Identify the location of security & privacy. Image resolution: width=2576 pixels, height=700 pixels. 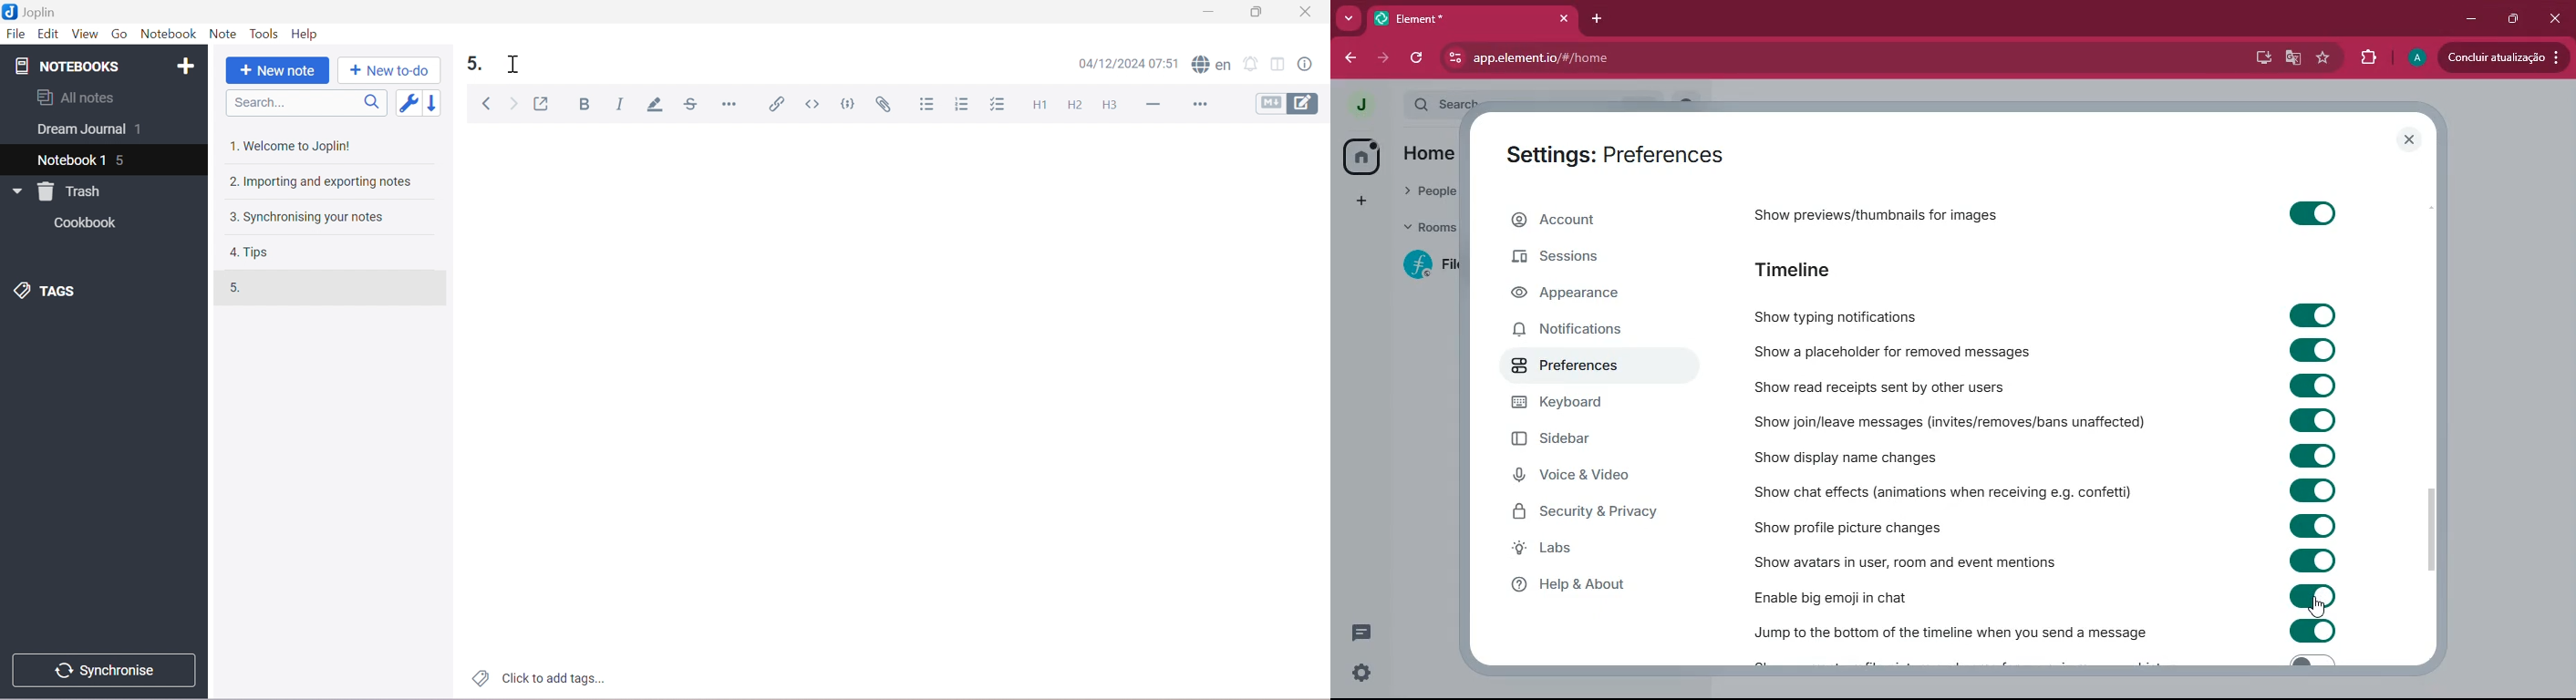
(1596, 513).